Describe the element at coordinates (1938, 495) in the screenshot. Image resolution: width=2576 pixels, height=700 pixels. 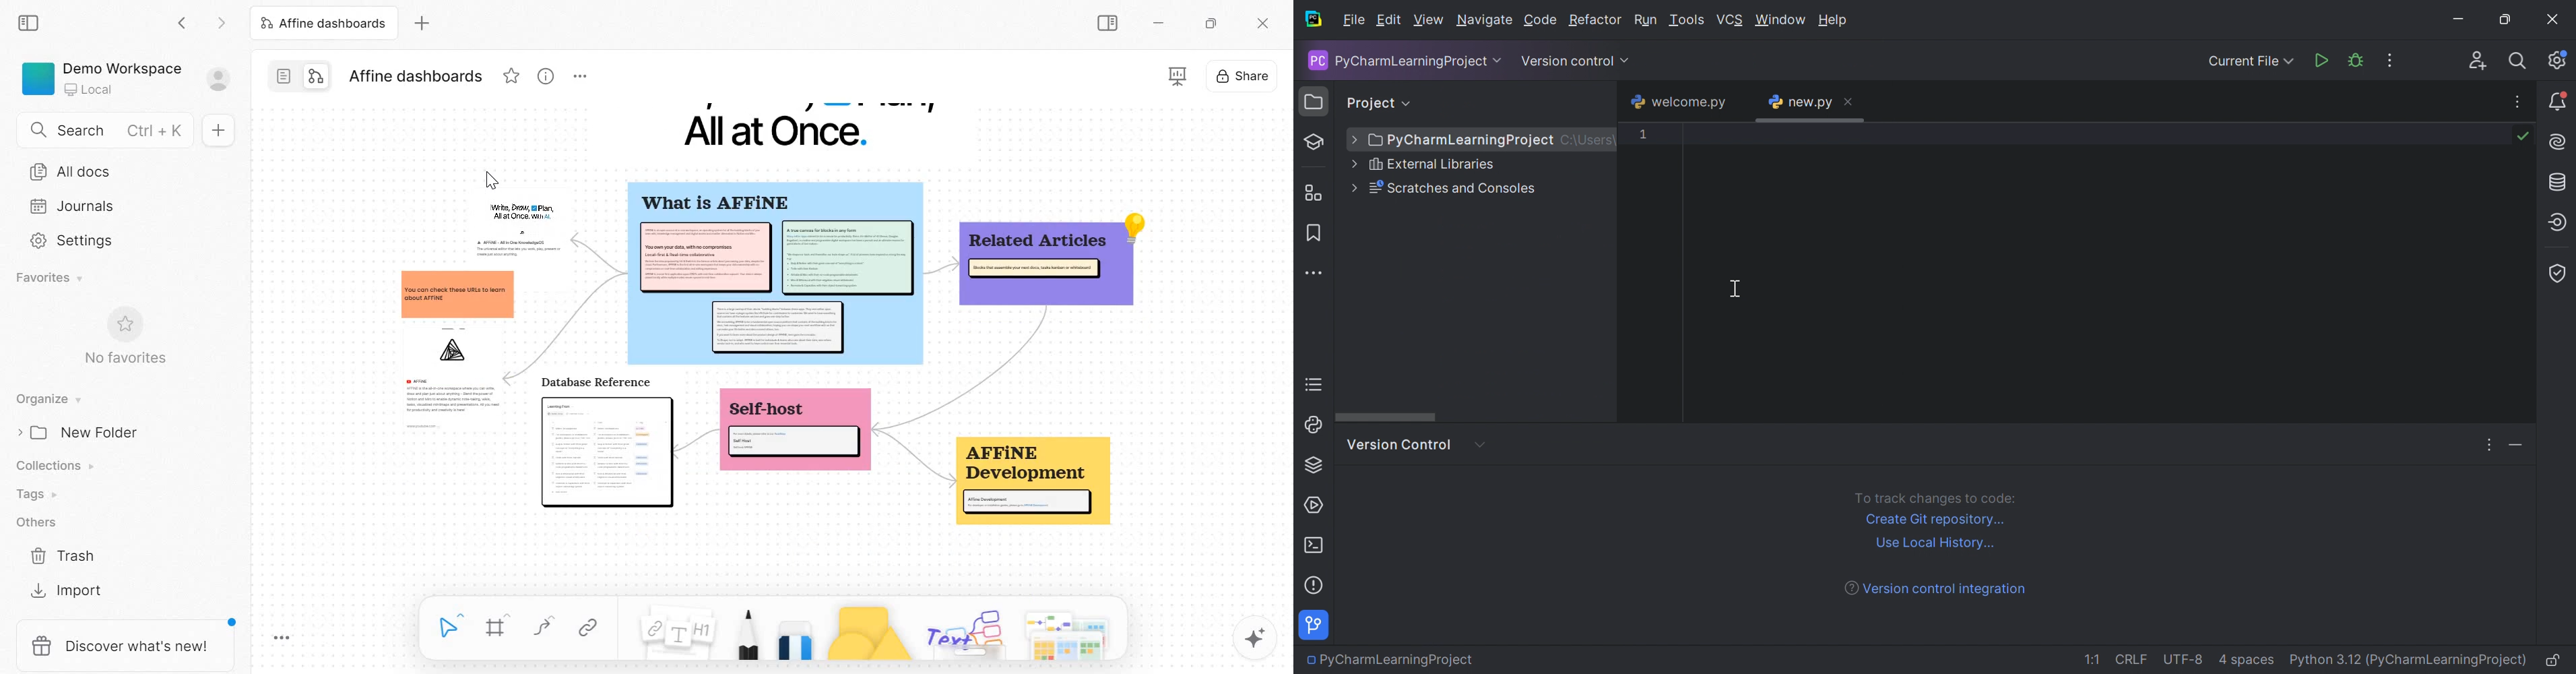
I see `To track changes to code:` at that location.